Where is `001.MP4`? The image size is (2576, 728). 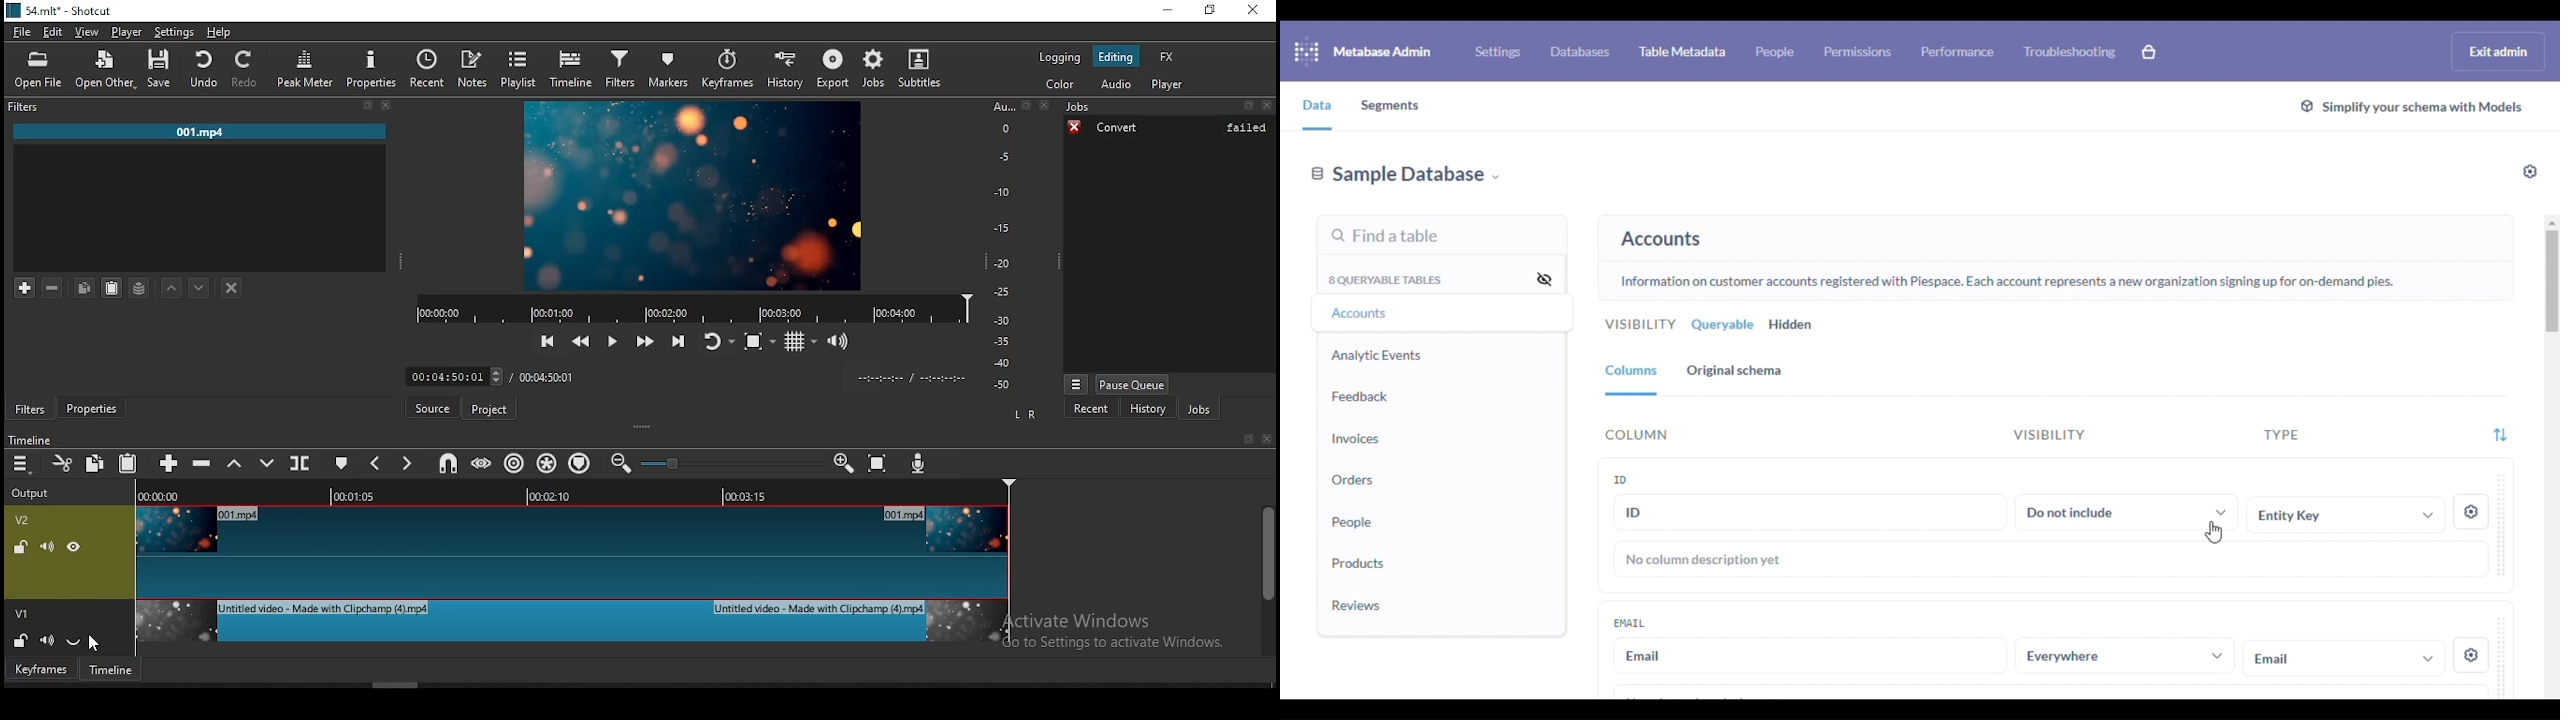 001.MP4 is located at coordinates (199, 132).